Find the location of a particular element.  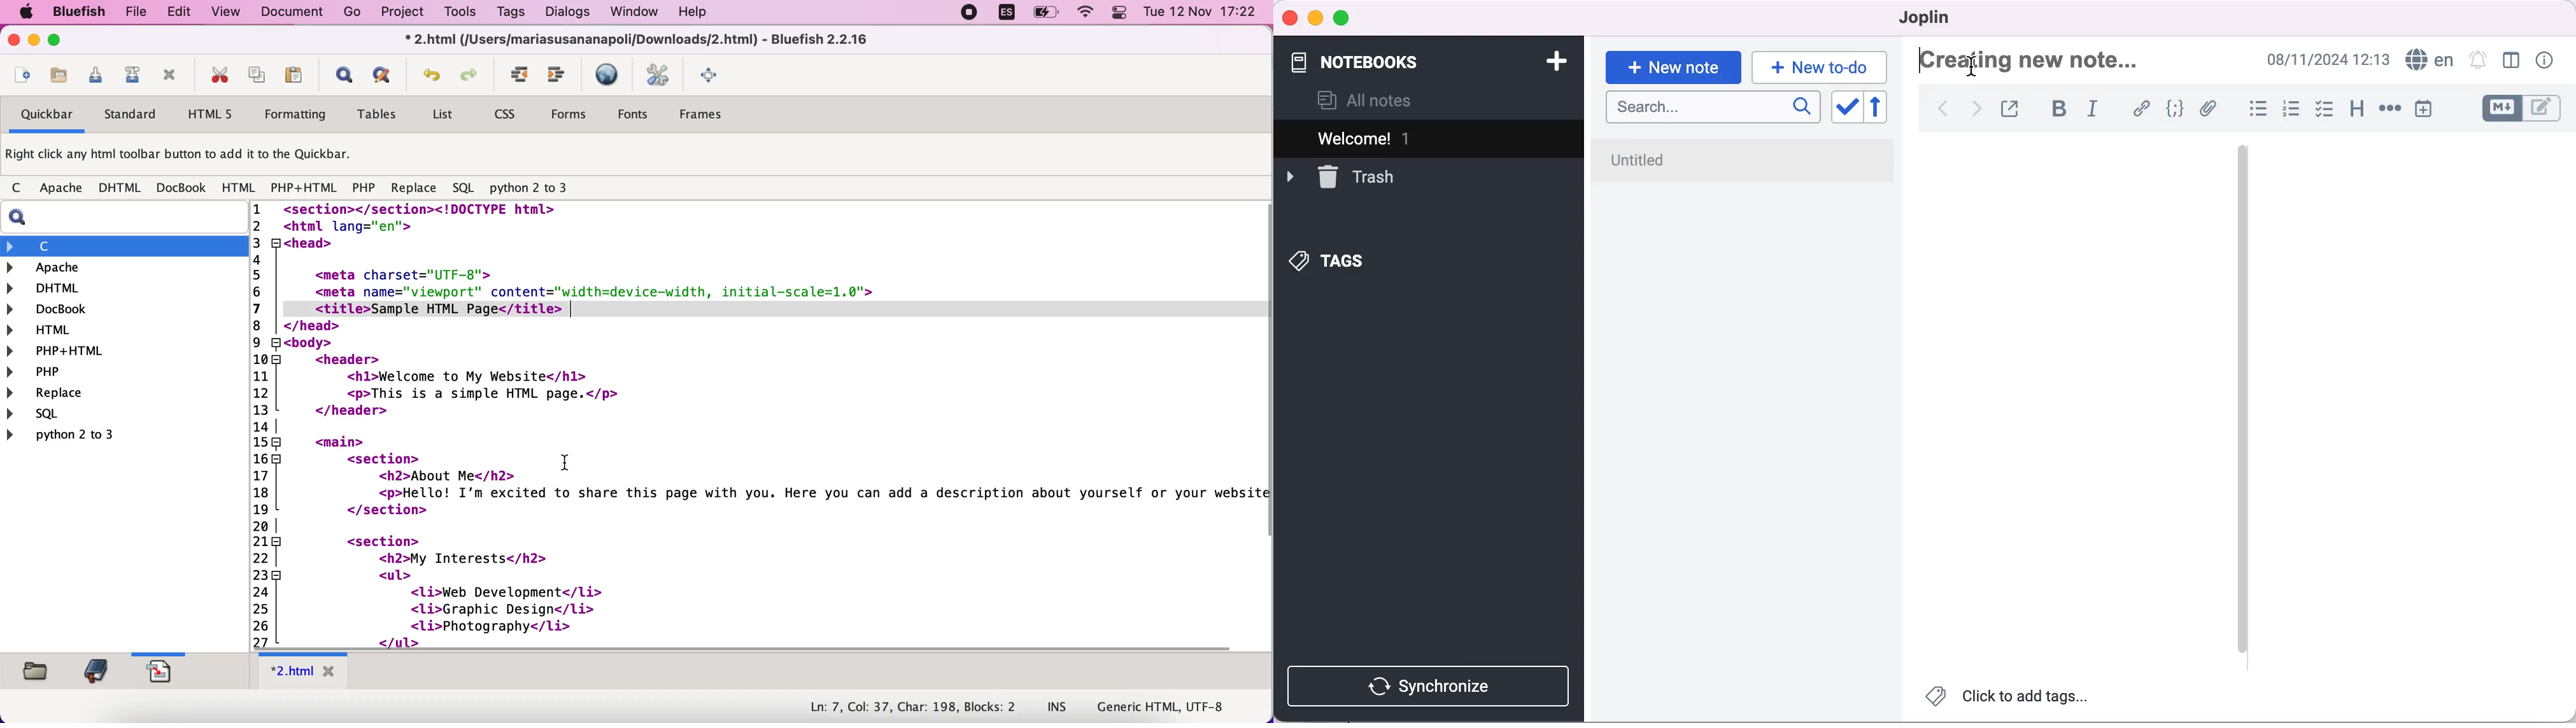

heading is located at coordinates (2358, 109).